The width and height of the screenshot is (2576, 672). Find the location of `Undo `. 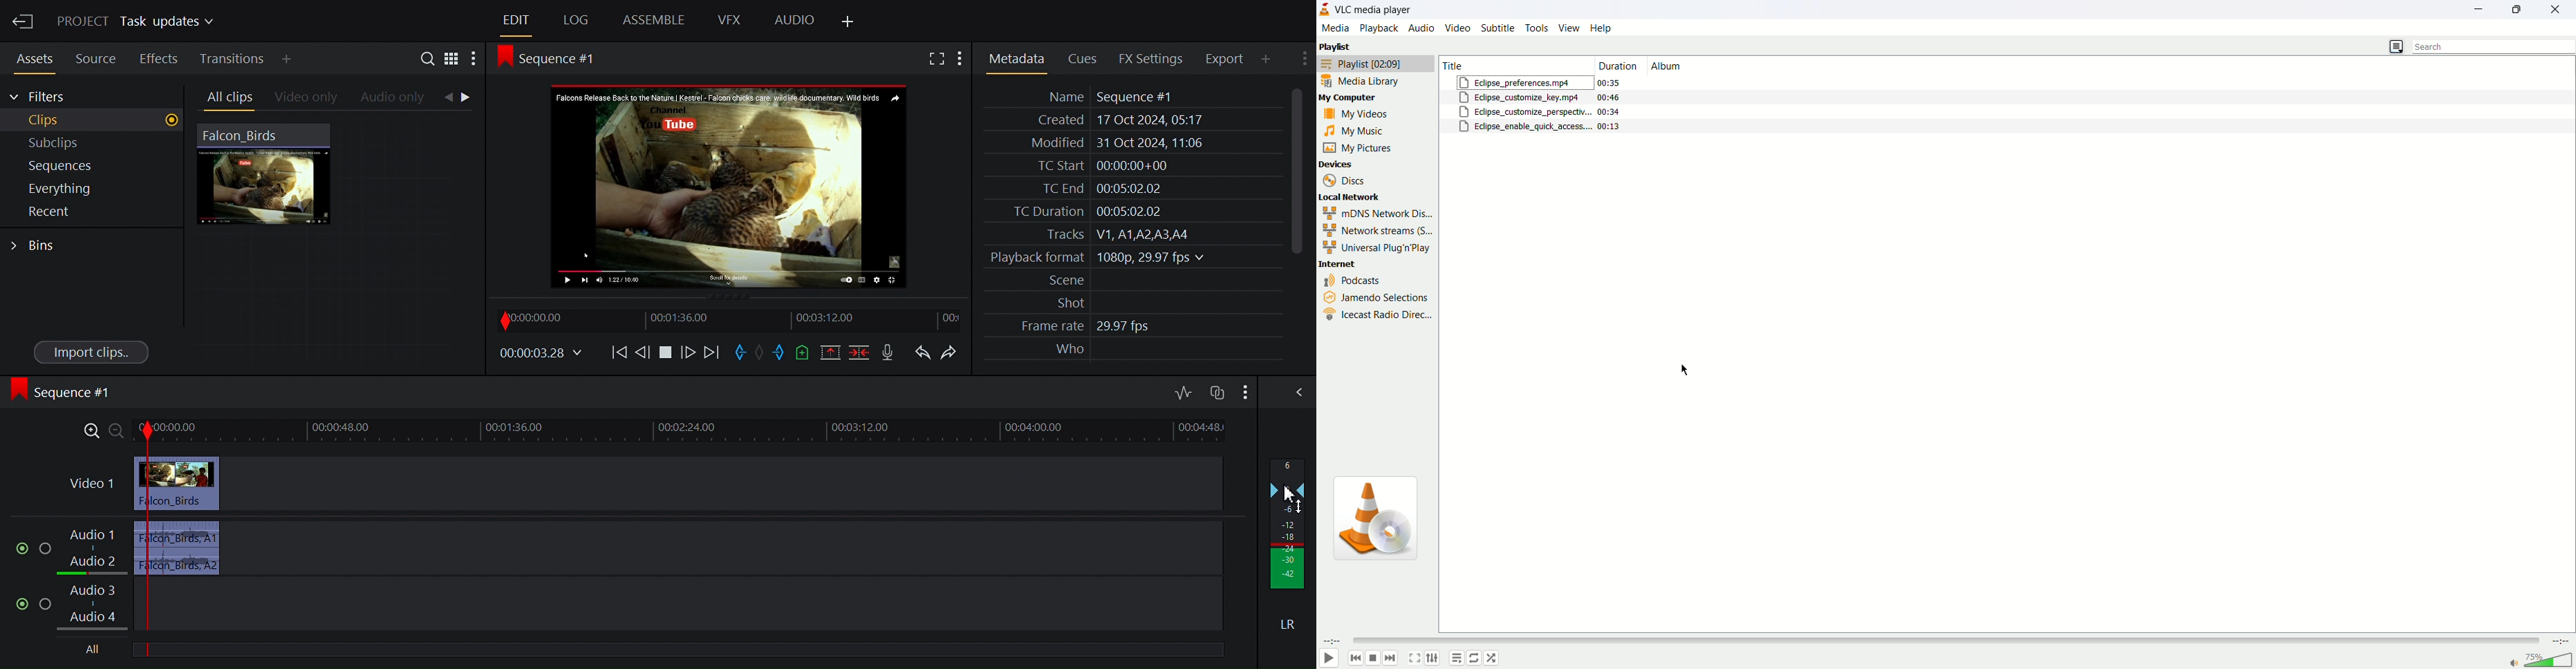

Undo  is located at coordinates (923, 351).